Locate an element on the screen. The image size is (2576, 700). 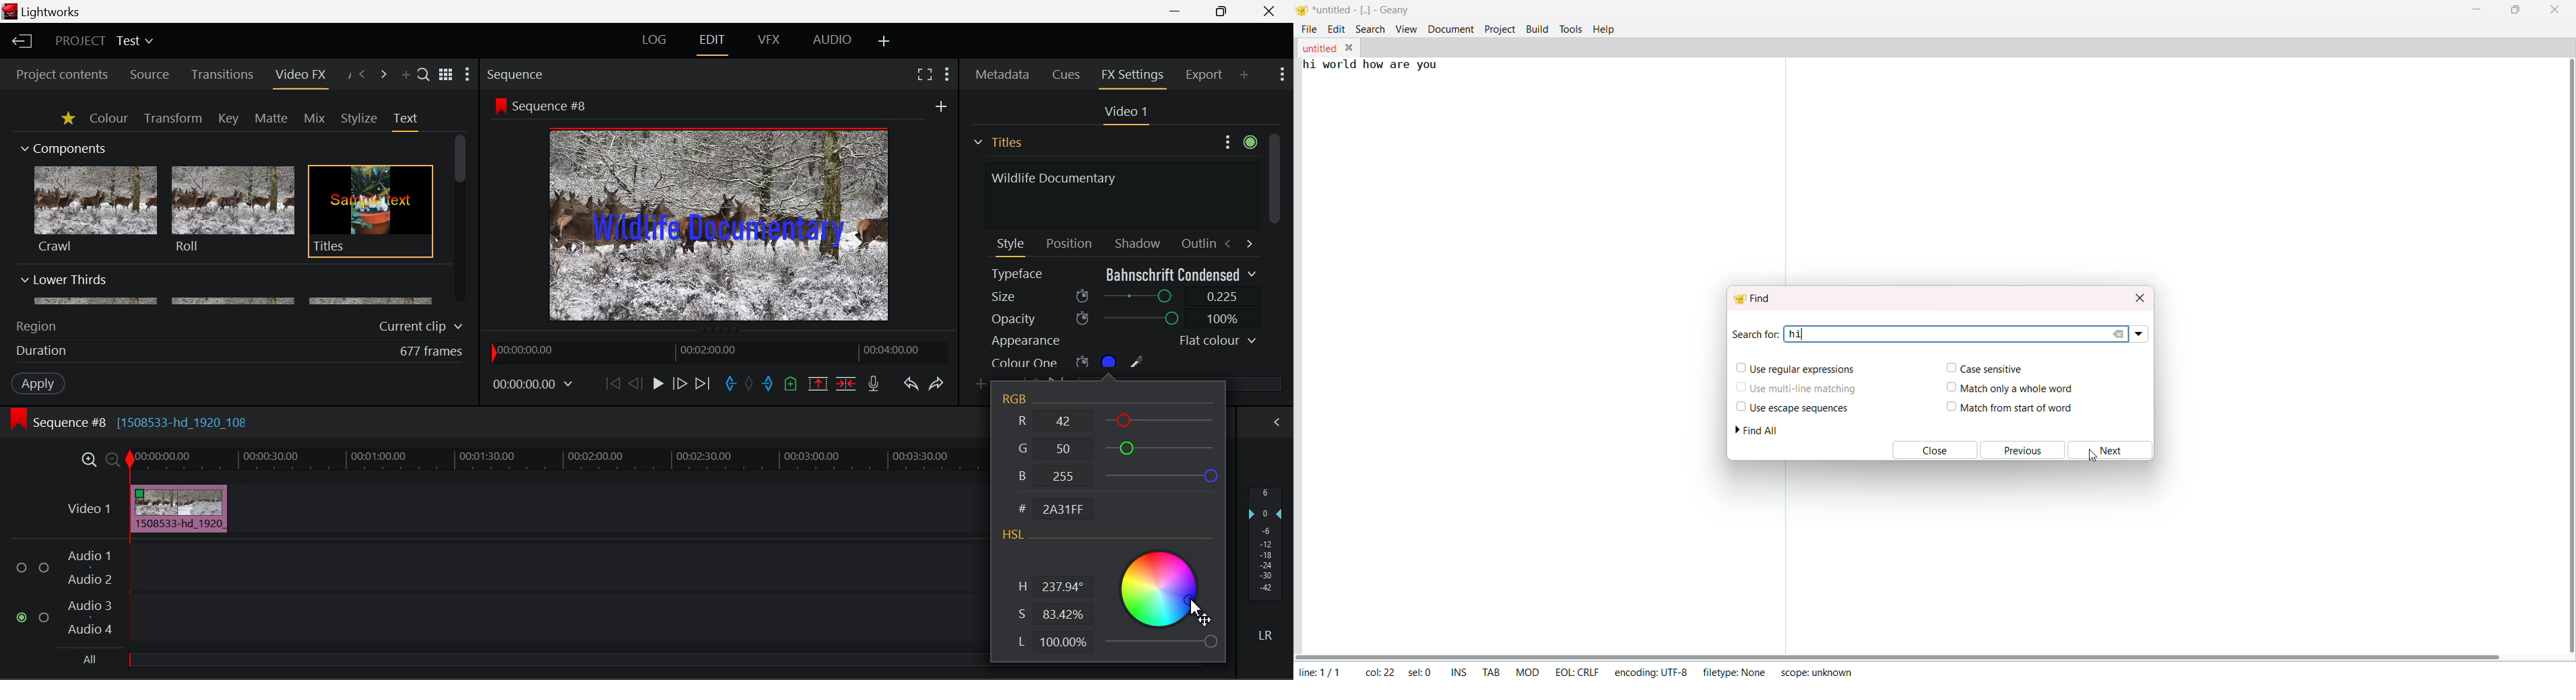
Key is located at coordinates (230, 119).